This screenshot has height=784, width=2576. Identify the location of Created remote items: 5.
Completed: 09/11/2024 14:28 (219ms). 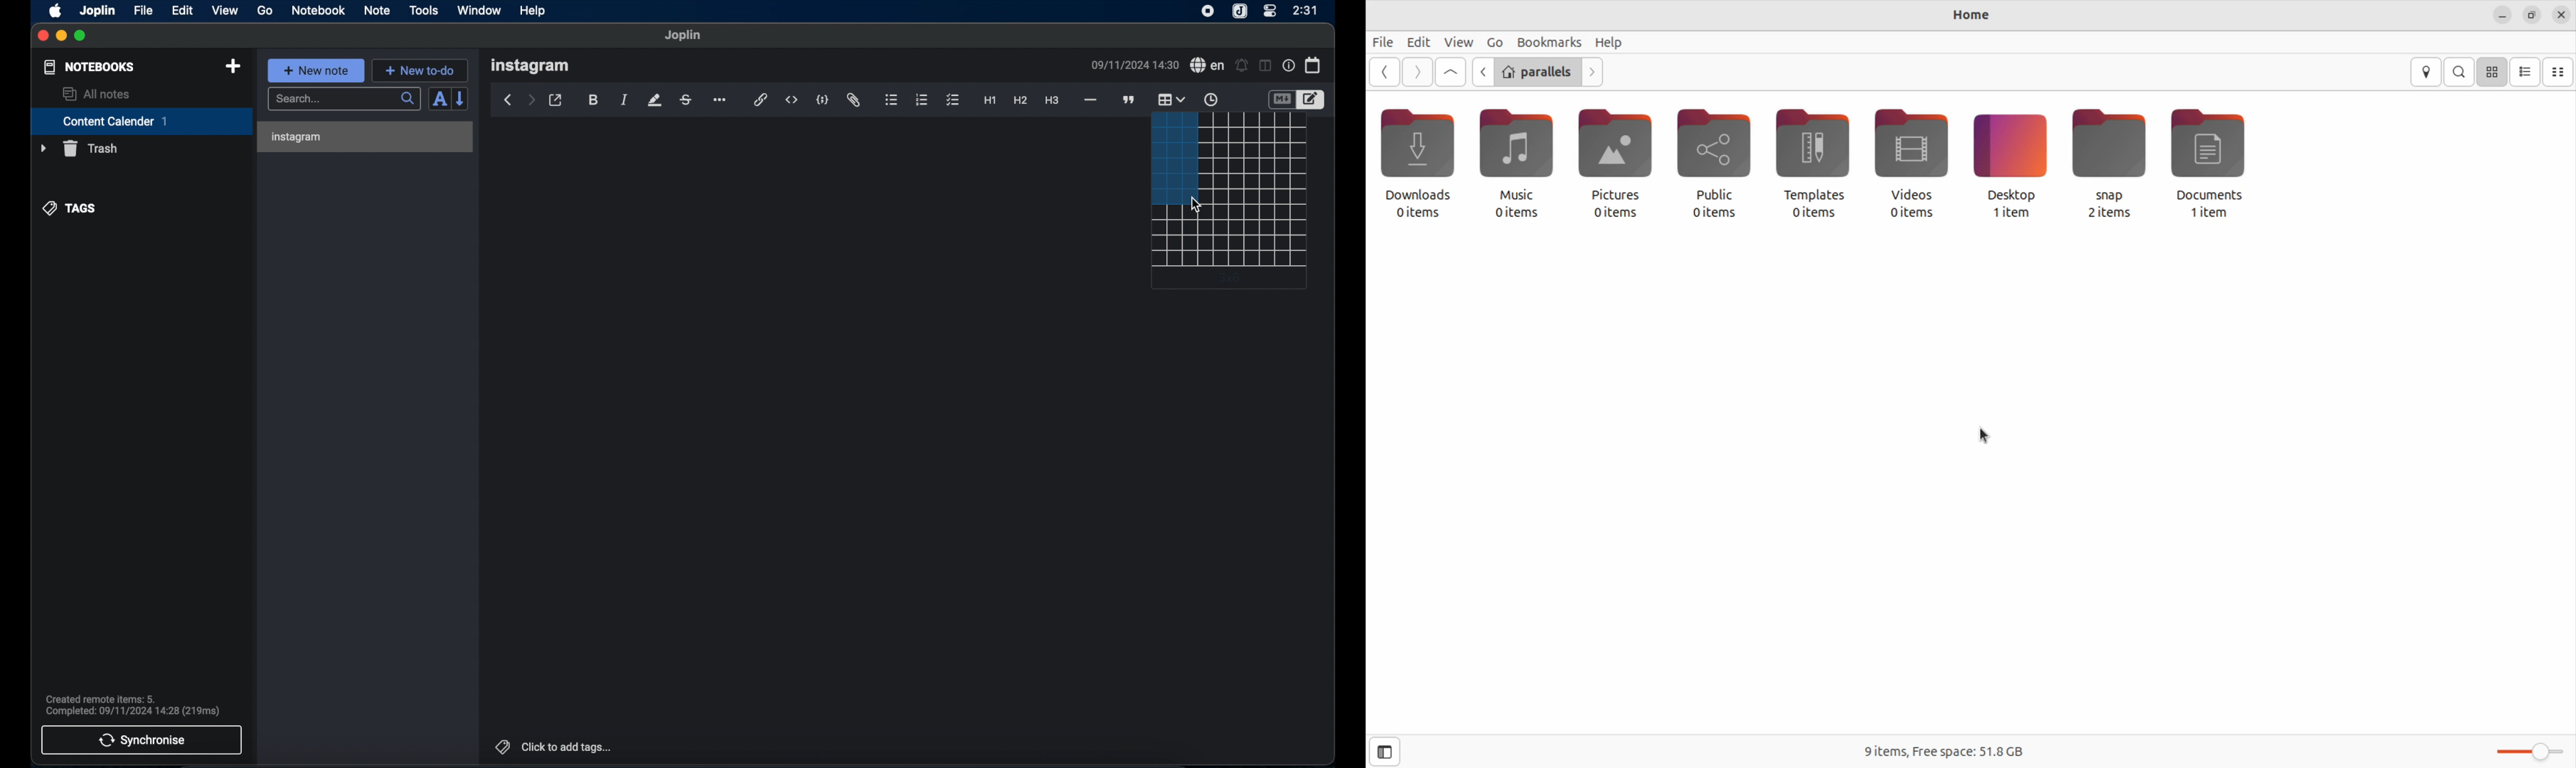
(133, 701).